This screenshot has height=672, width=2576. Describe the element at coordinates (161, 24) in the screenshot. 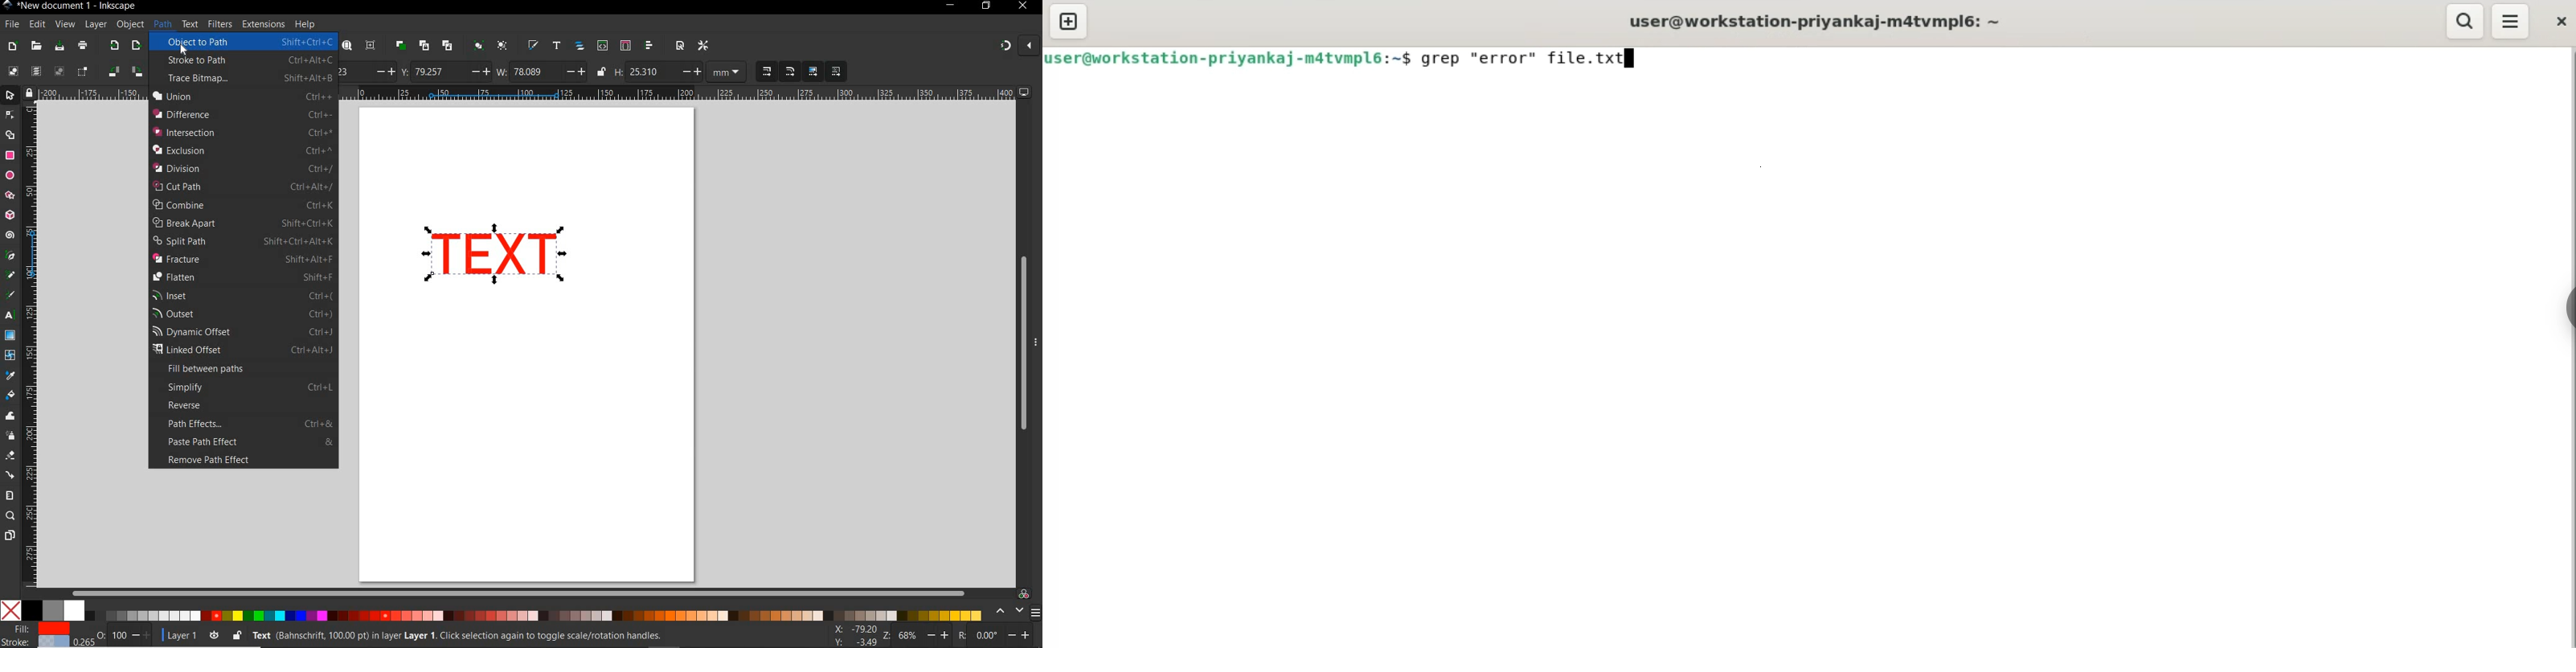

I see `PATH` at that location.